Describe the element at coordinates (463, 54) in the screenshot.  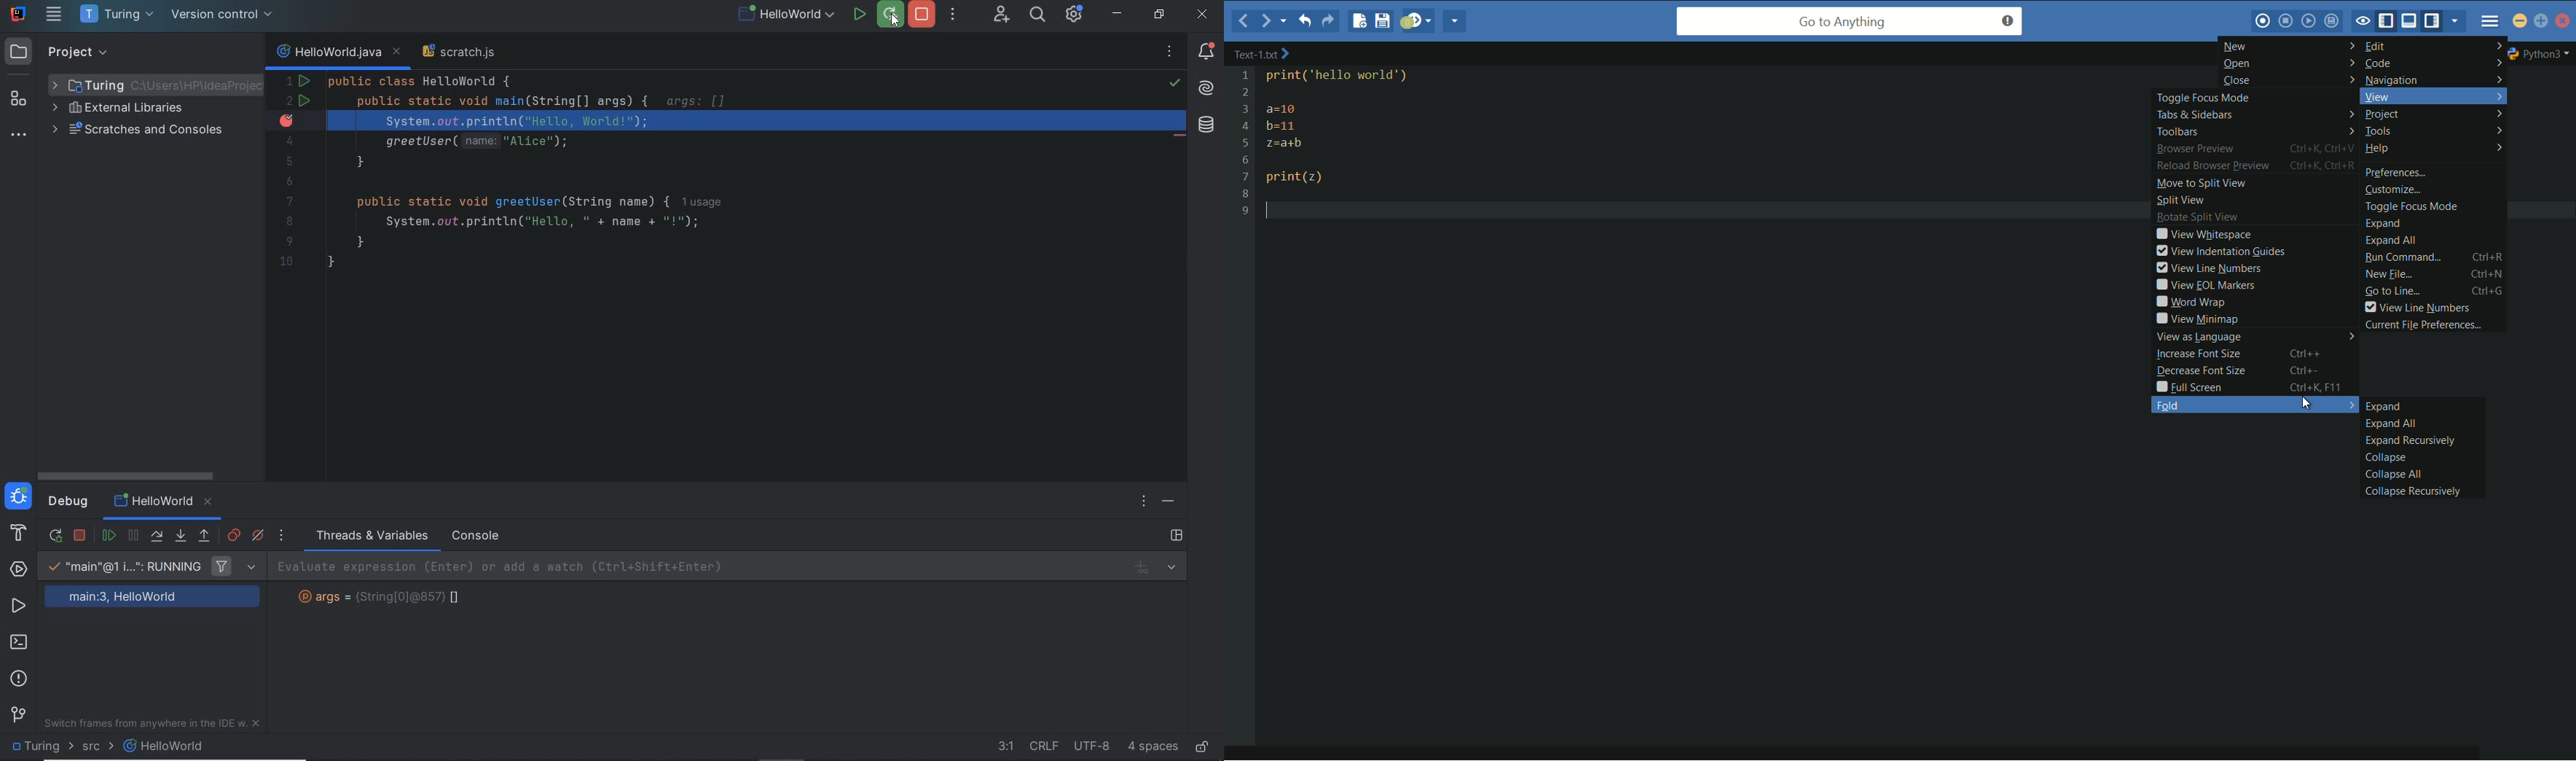
I see `scratch file` at that location.